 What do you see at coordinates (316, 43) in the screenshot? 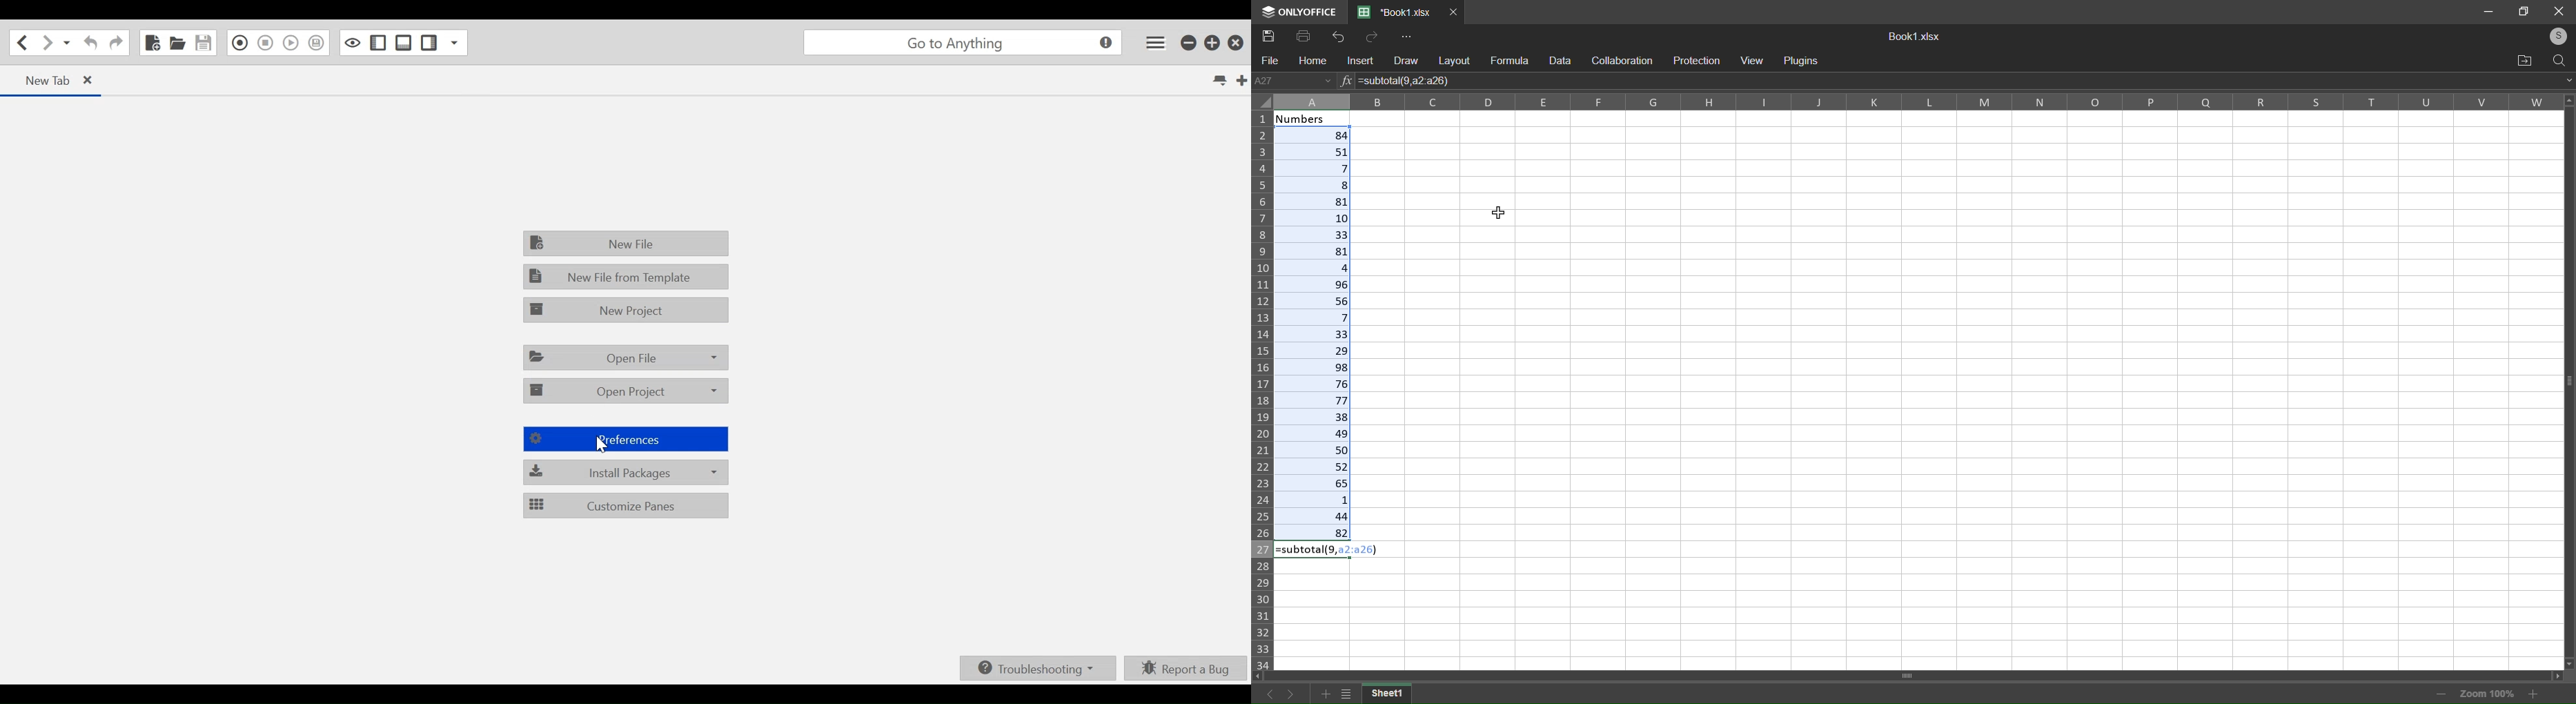
I see `Save Macro to Toolbox as Superscript` at bounding box center [316, 43].